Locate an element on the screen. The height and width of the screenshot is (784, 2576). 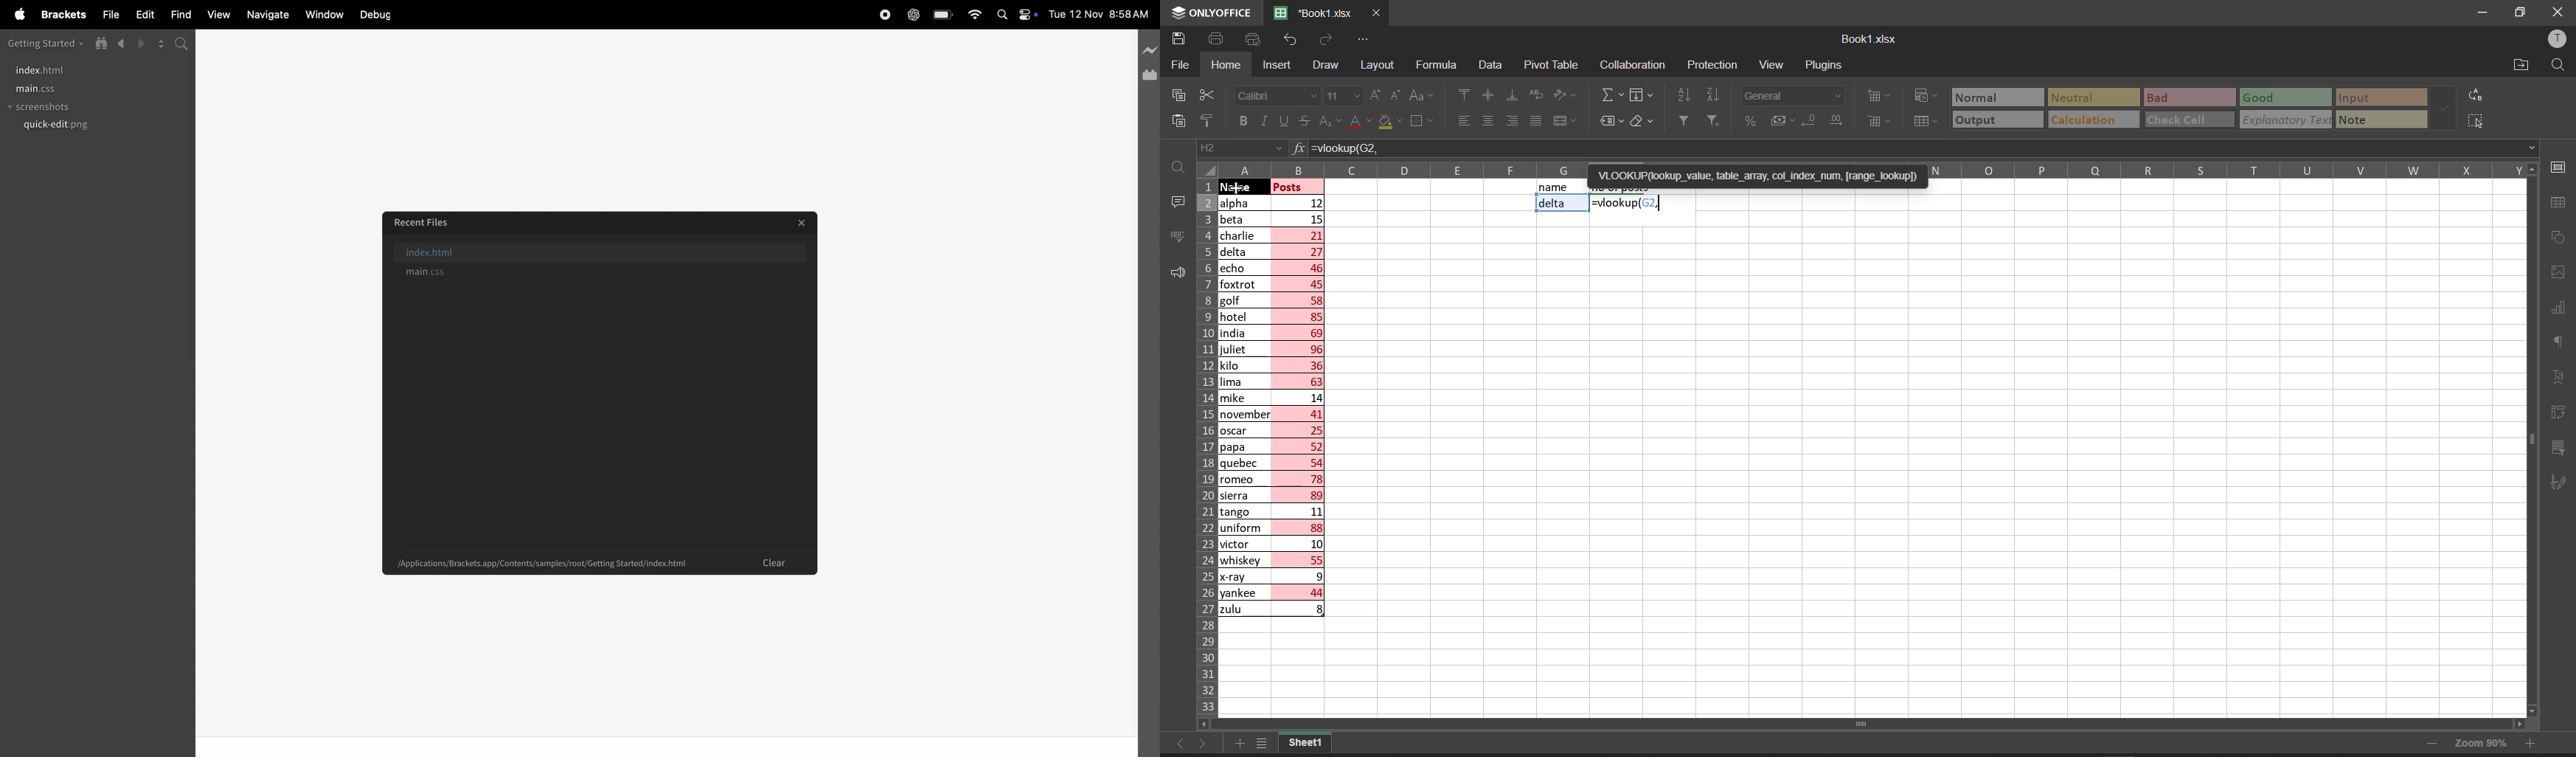
select all is located at coordinates (1207, 169).